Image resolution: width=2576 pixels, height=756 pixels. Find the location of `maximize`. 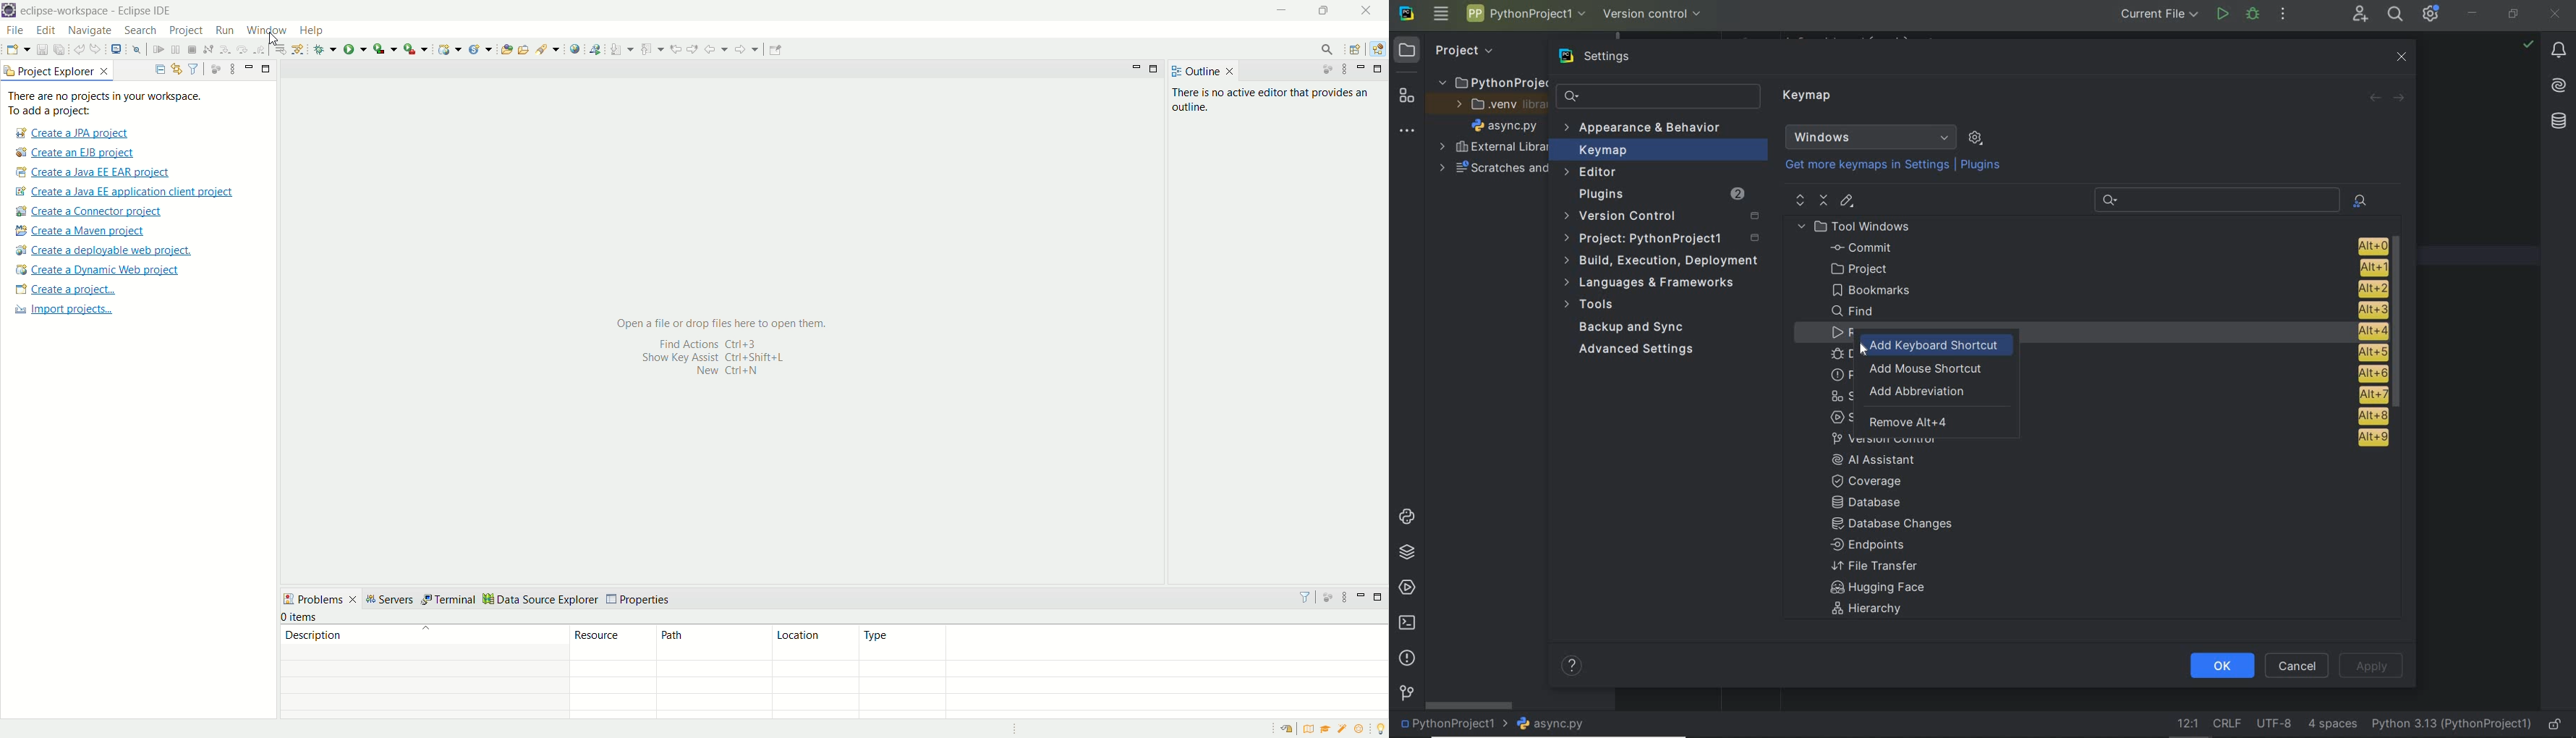

maximize is located at coordinates (267, 67).